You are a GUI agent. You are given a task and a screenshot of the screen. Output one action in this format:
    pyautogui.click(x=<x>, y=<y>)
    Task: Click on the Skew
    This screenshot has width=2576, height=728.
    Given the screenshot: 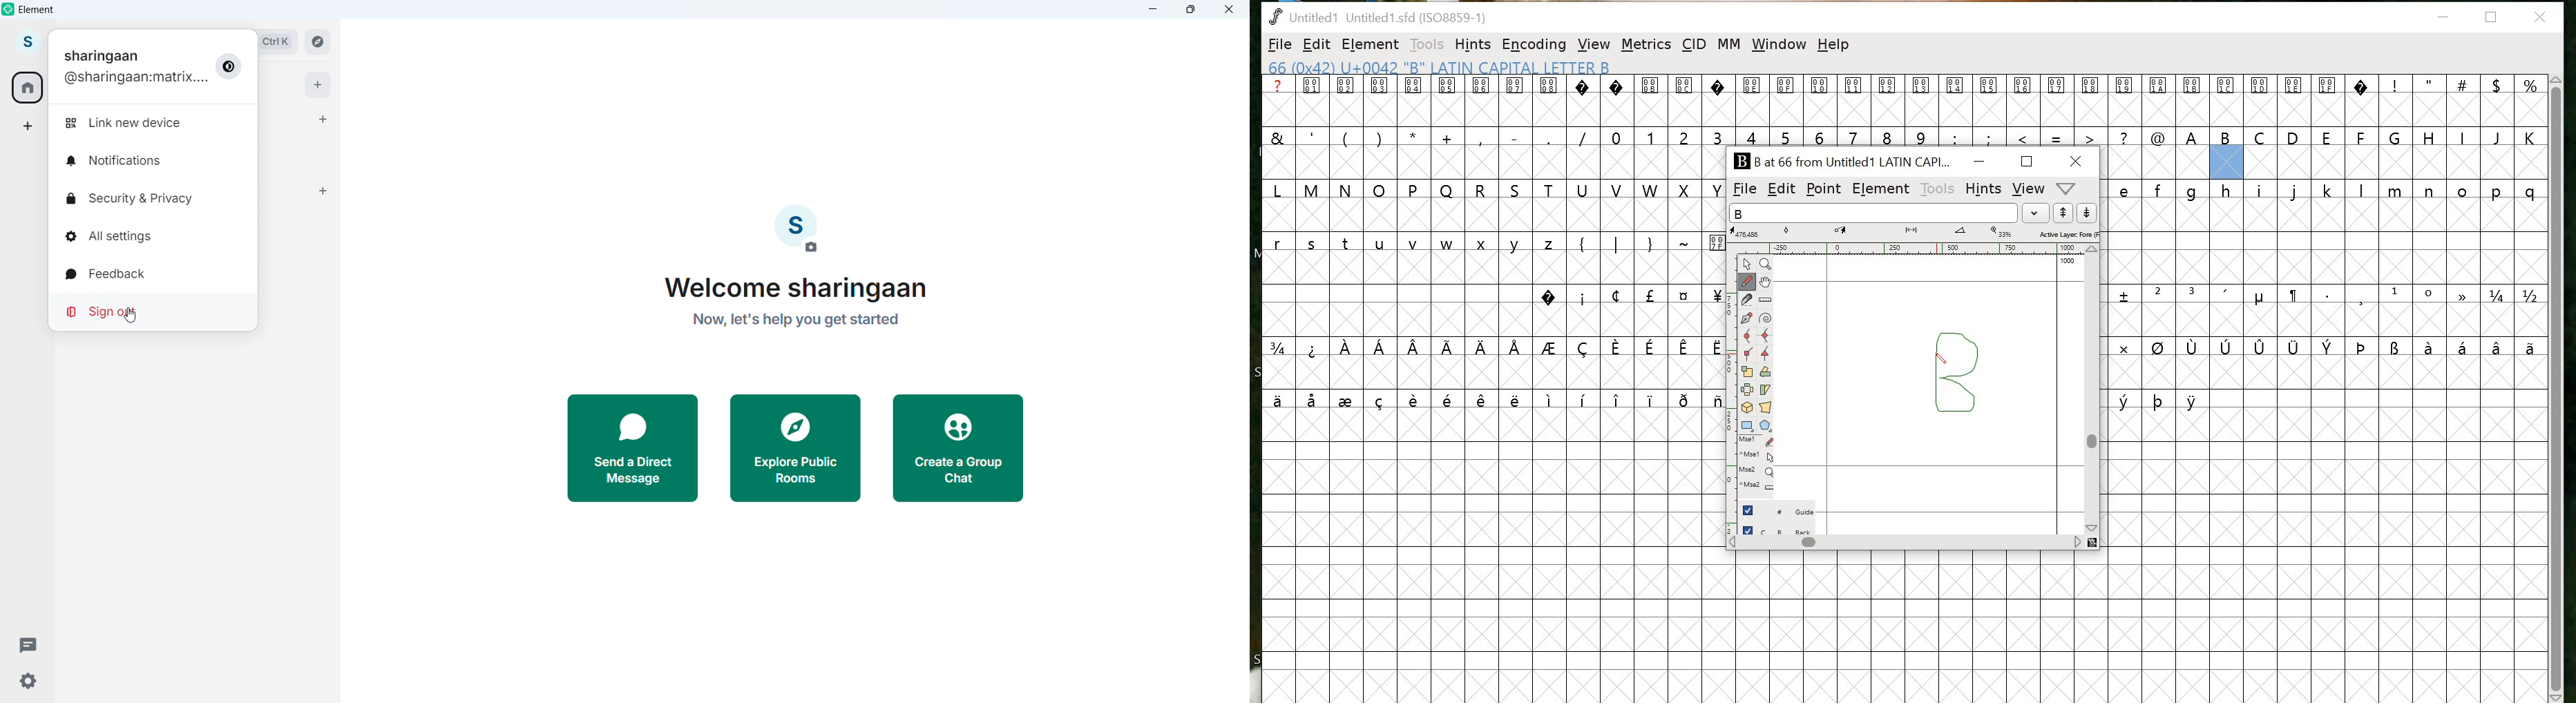 What is the action you would take?
    pyautogui.click(x=1765, y=392)
    